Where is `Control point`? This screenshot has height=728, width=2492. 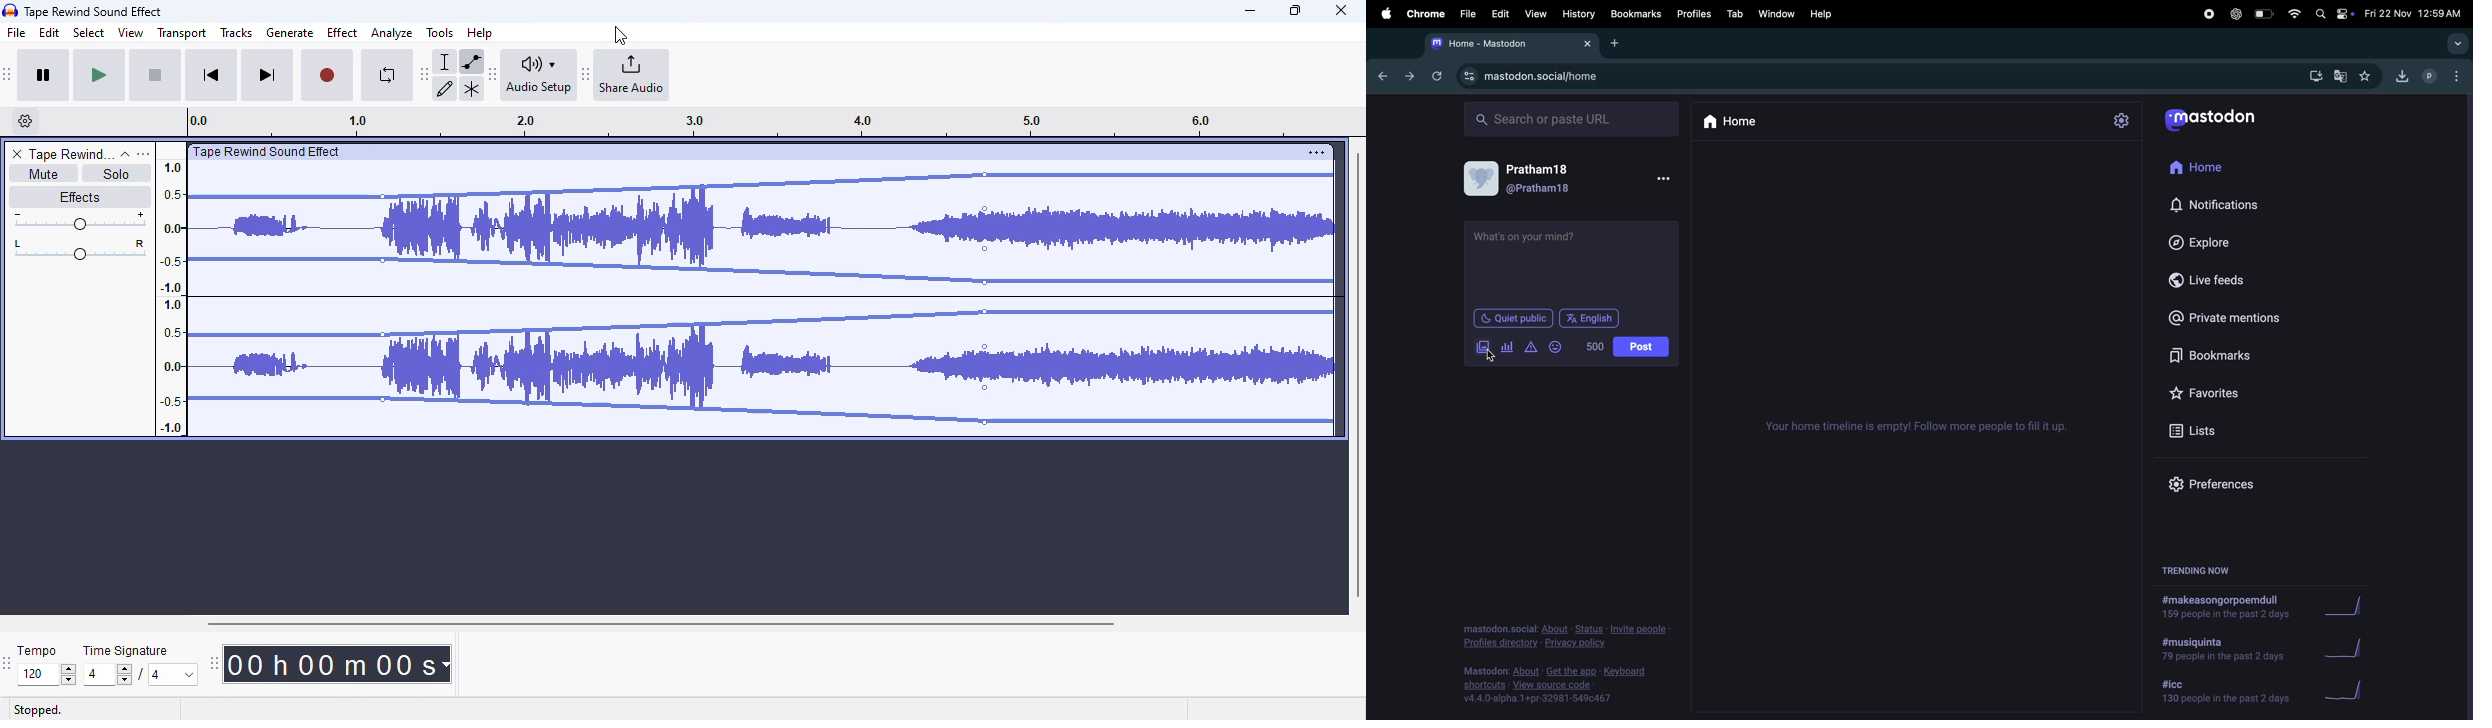 Control point is located at coordinates (985, 248).